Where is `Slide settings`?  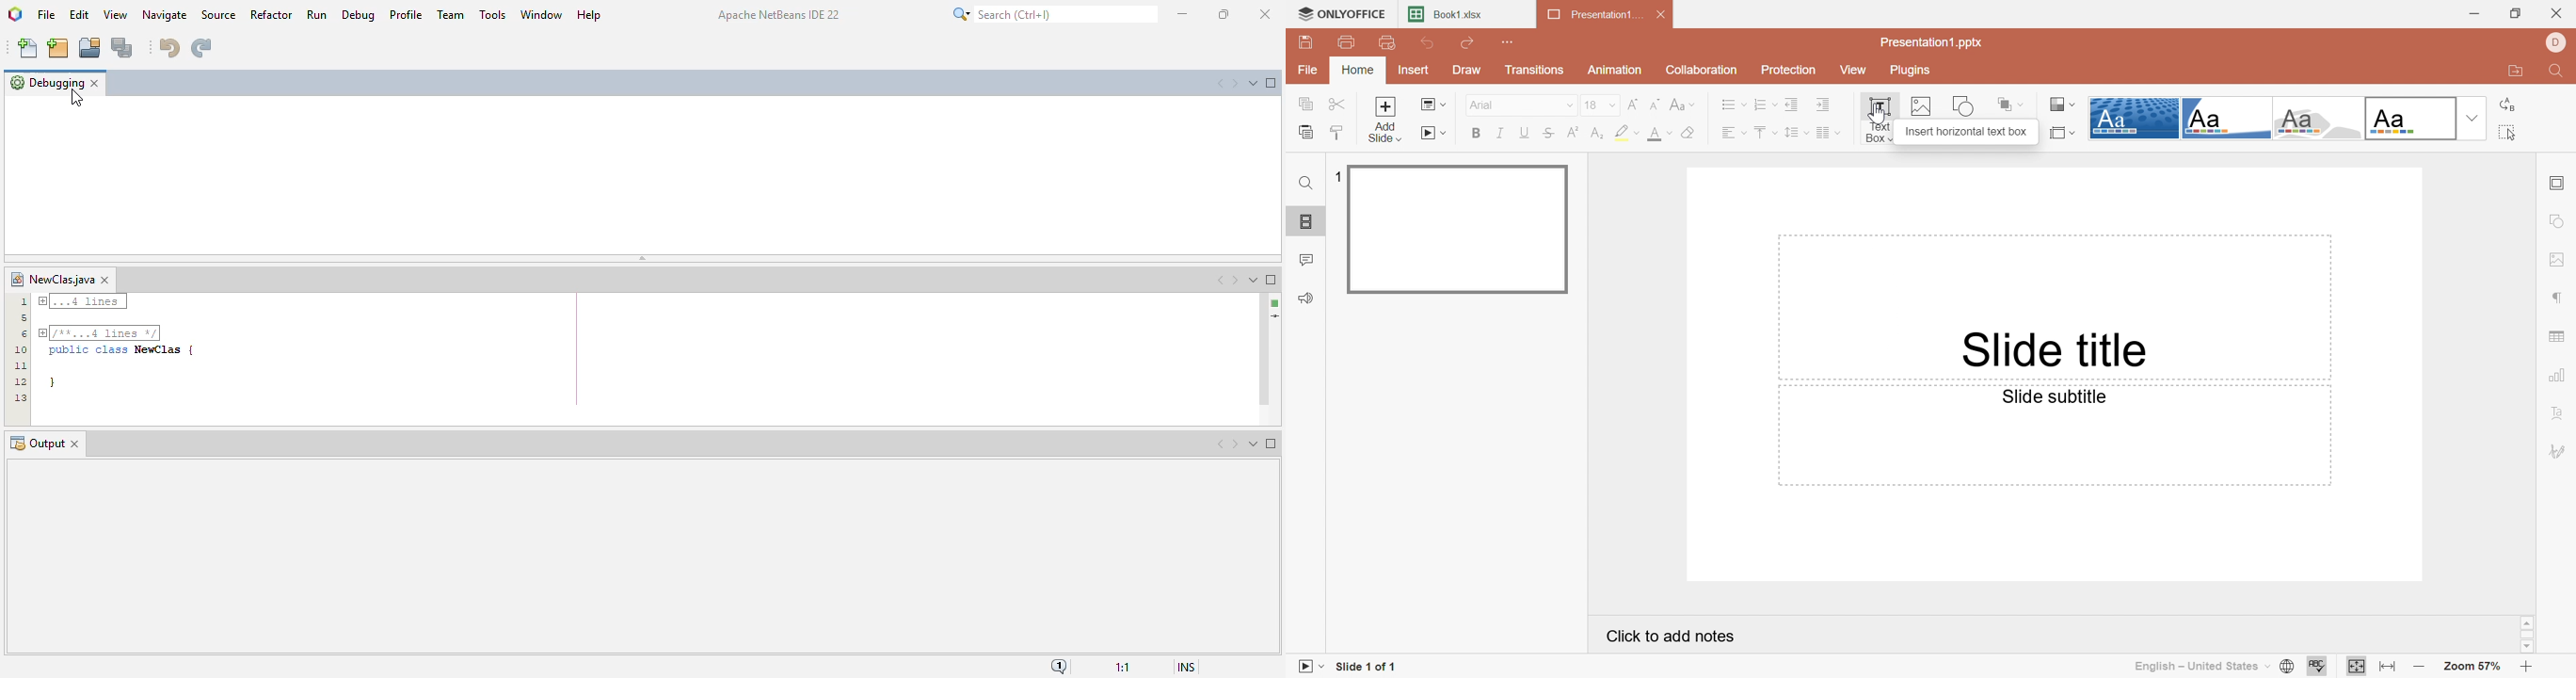 Slide settings is located at coordinates (2559, 182).